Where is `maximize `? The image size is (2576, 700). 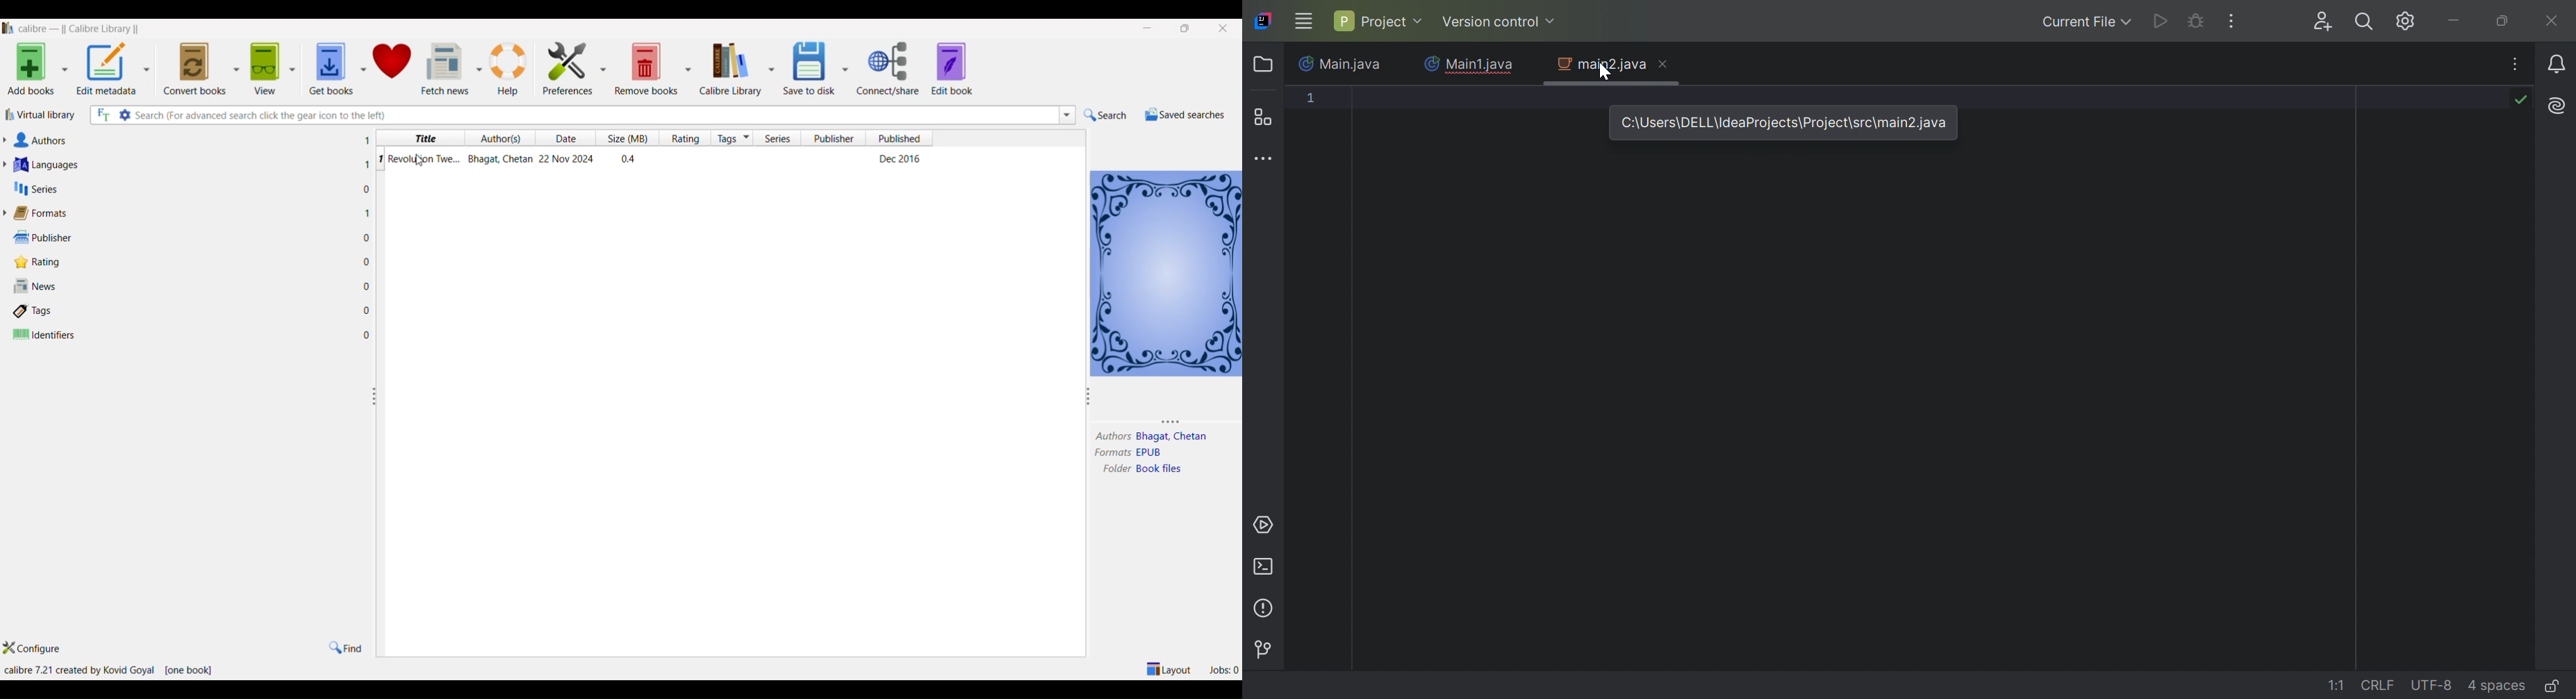 maximize  is located at coordinates (1187, 28).